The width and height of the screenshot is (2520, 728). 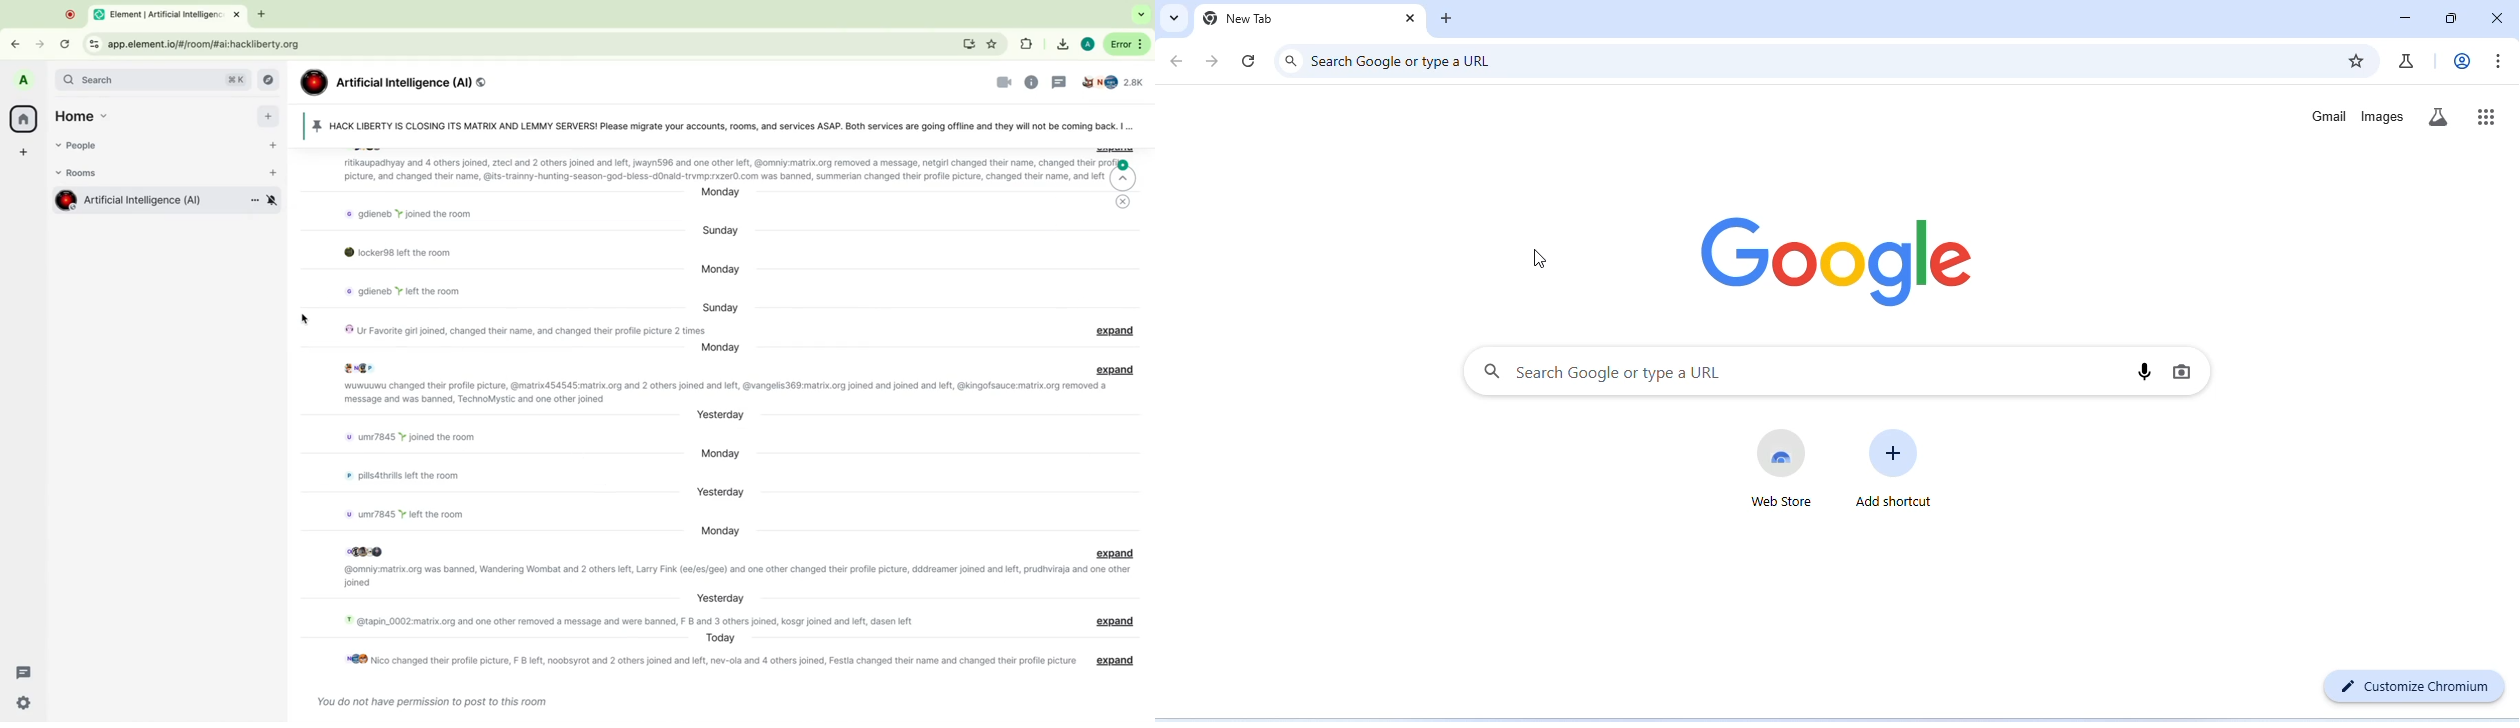 What do you see at coordinates (1240, 19) in the screenshot?
I see `new tab` at bounding box center [1240, 19].